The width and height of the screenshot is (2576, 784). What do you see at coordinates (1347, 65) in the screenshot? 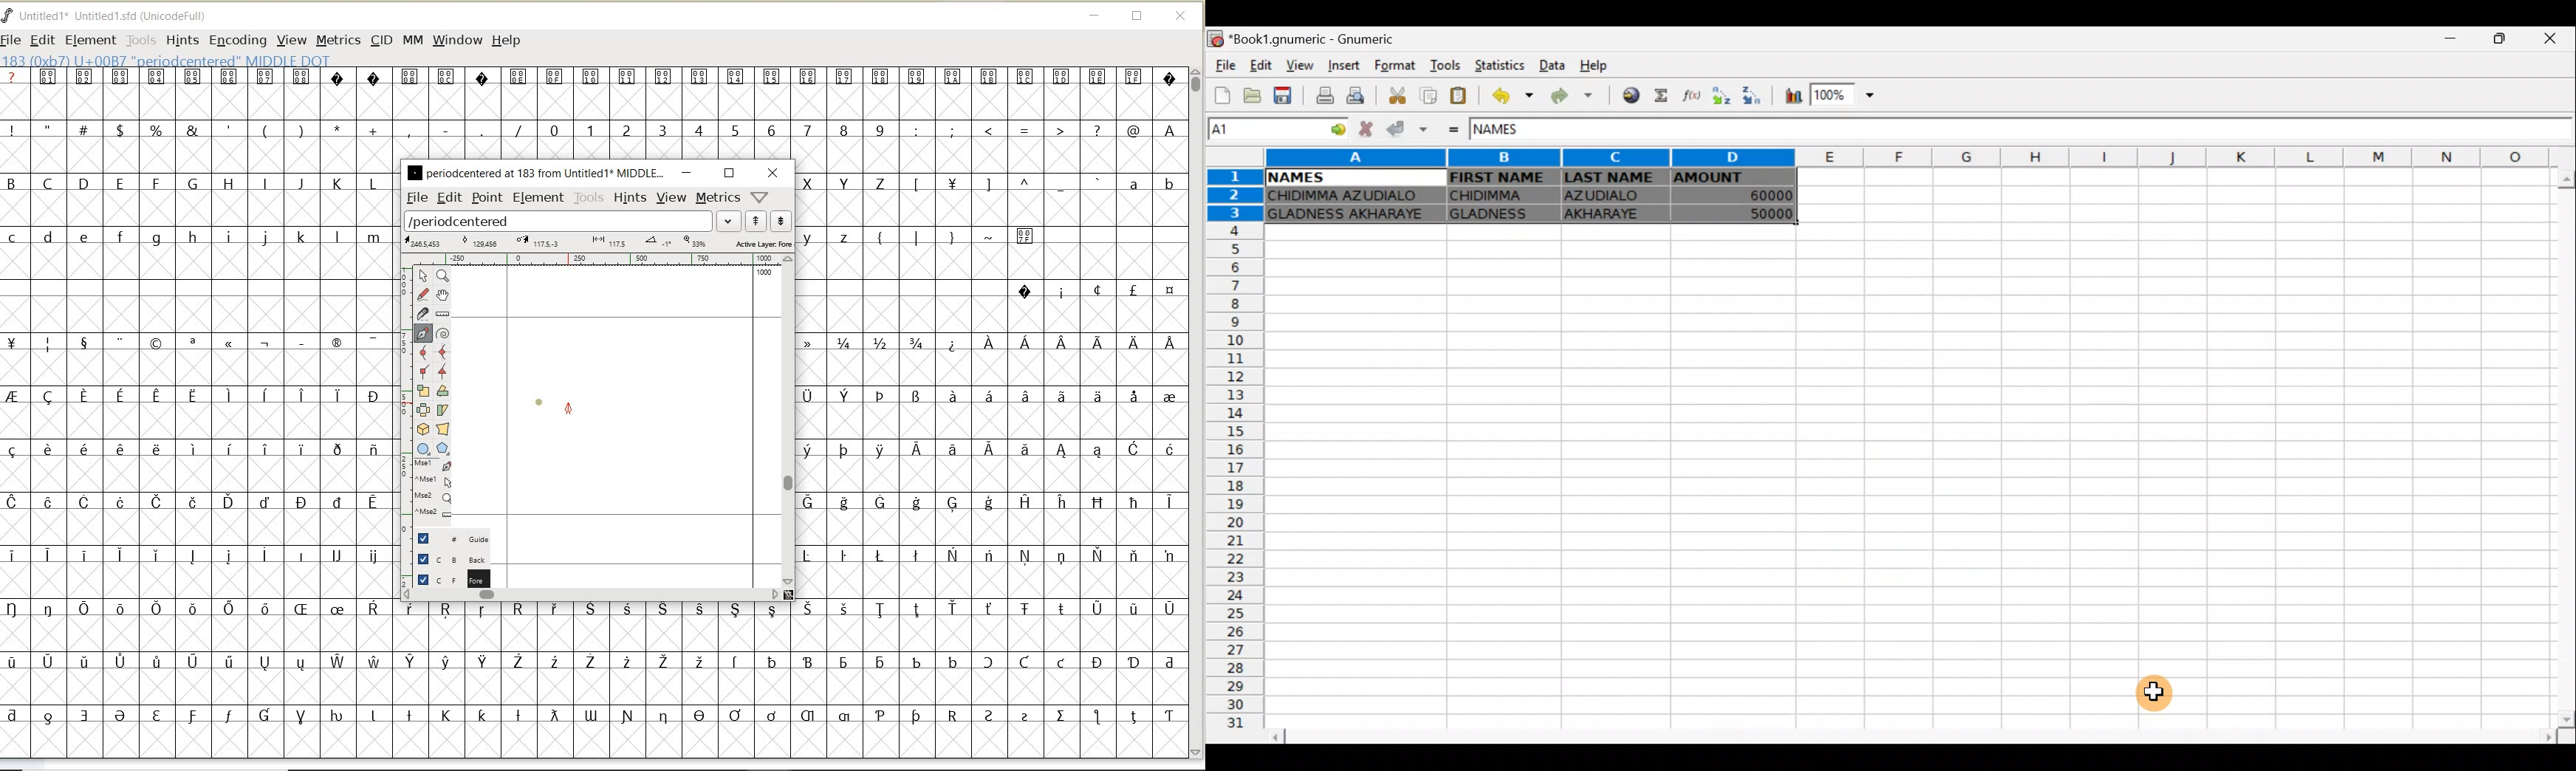
I see `Insert` at bounding box center [1347, 65].